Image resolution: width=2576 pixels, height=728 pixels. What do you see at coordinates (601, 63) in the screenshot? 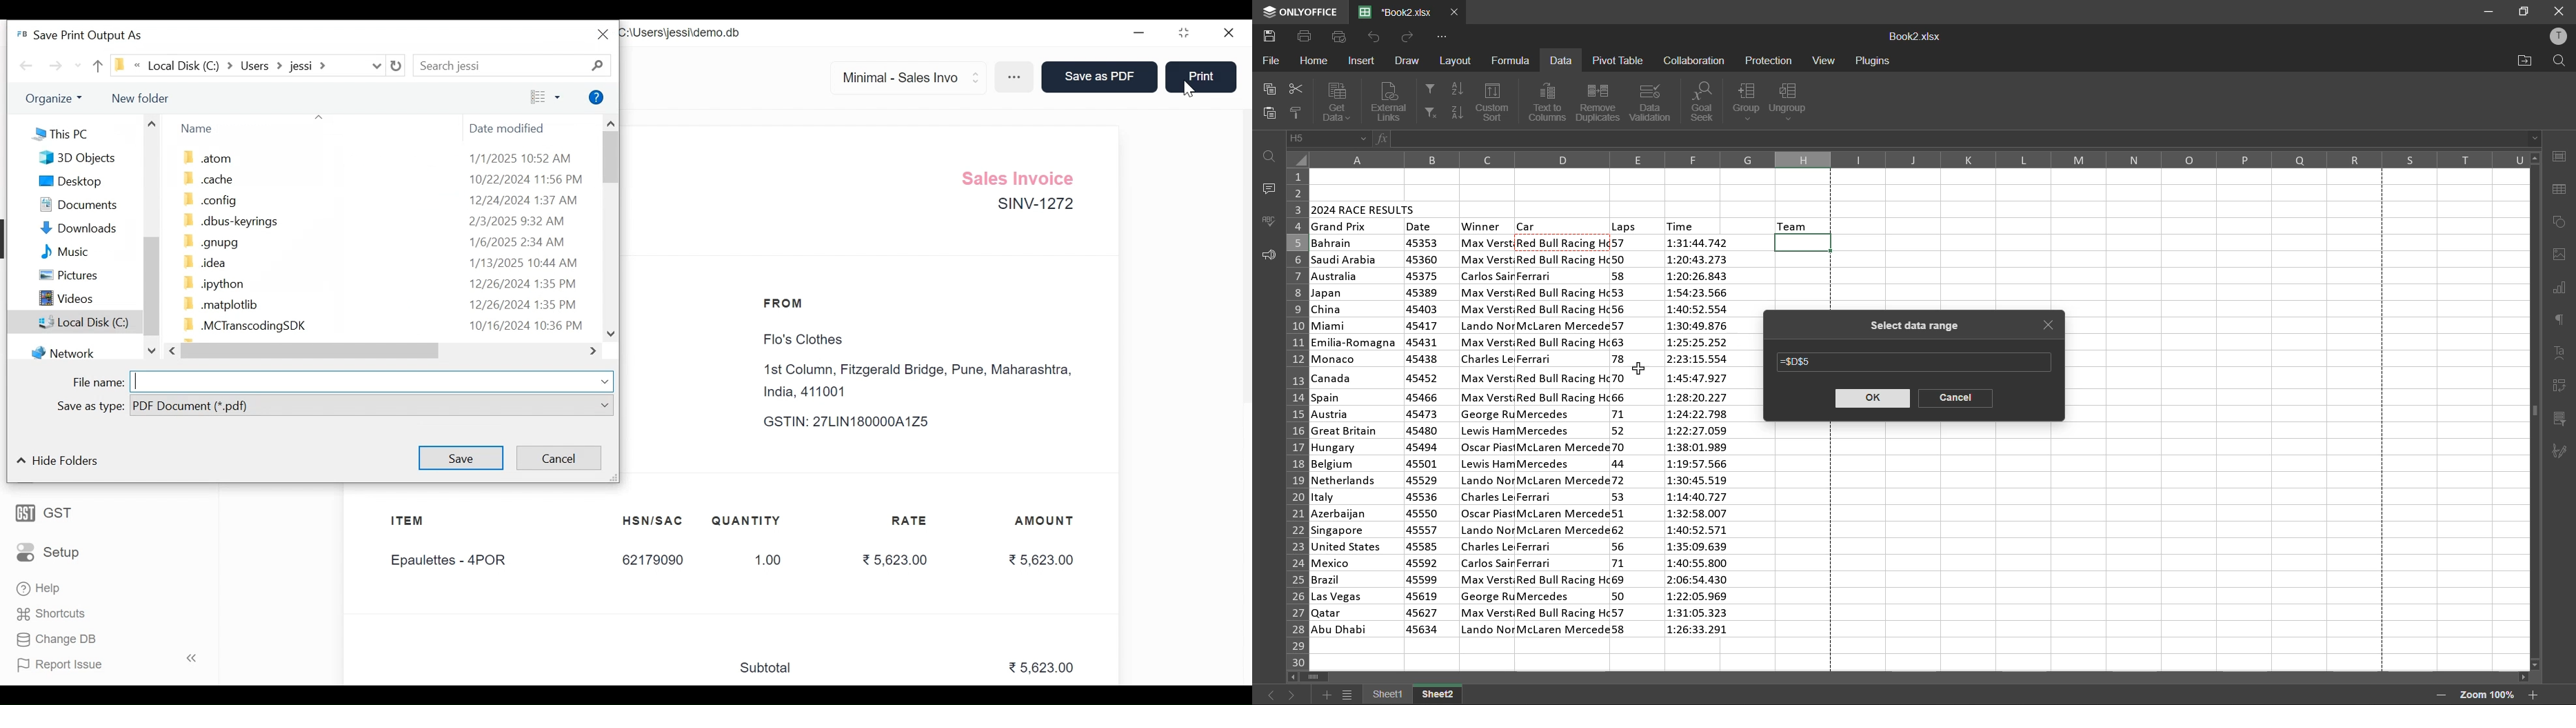
I see `Search` at bounding box center [601, 63].